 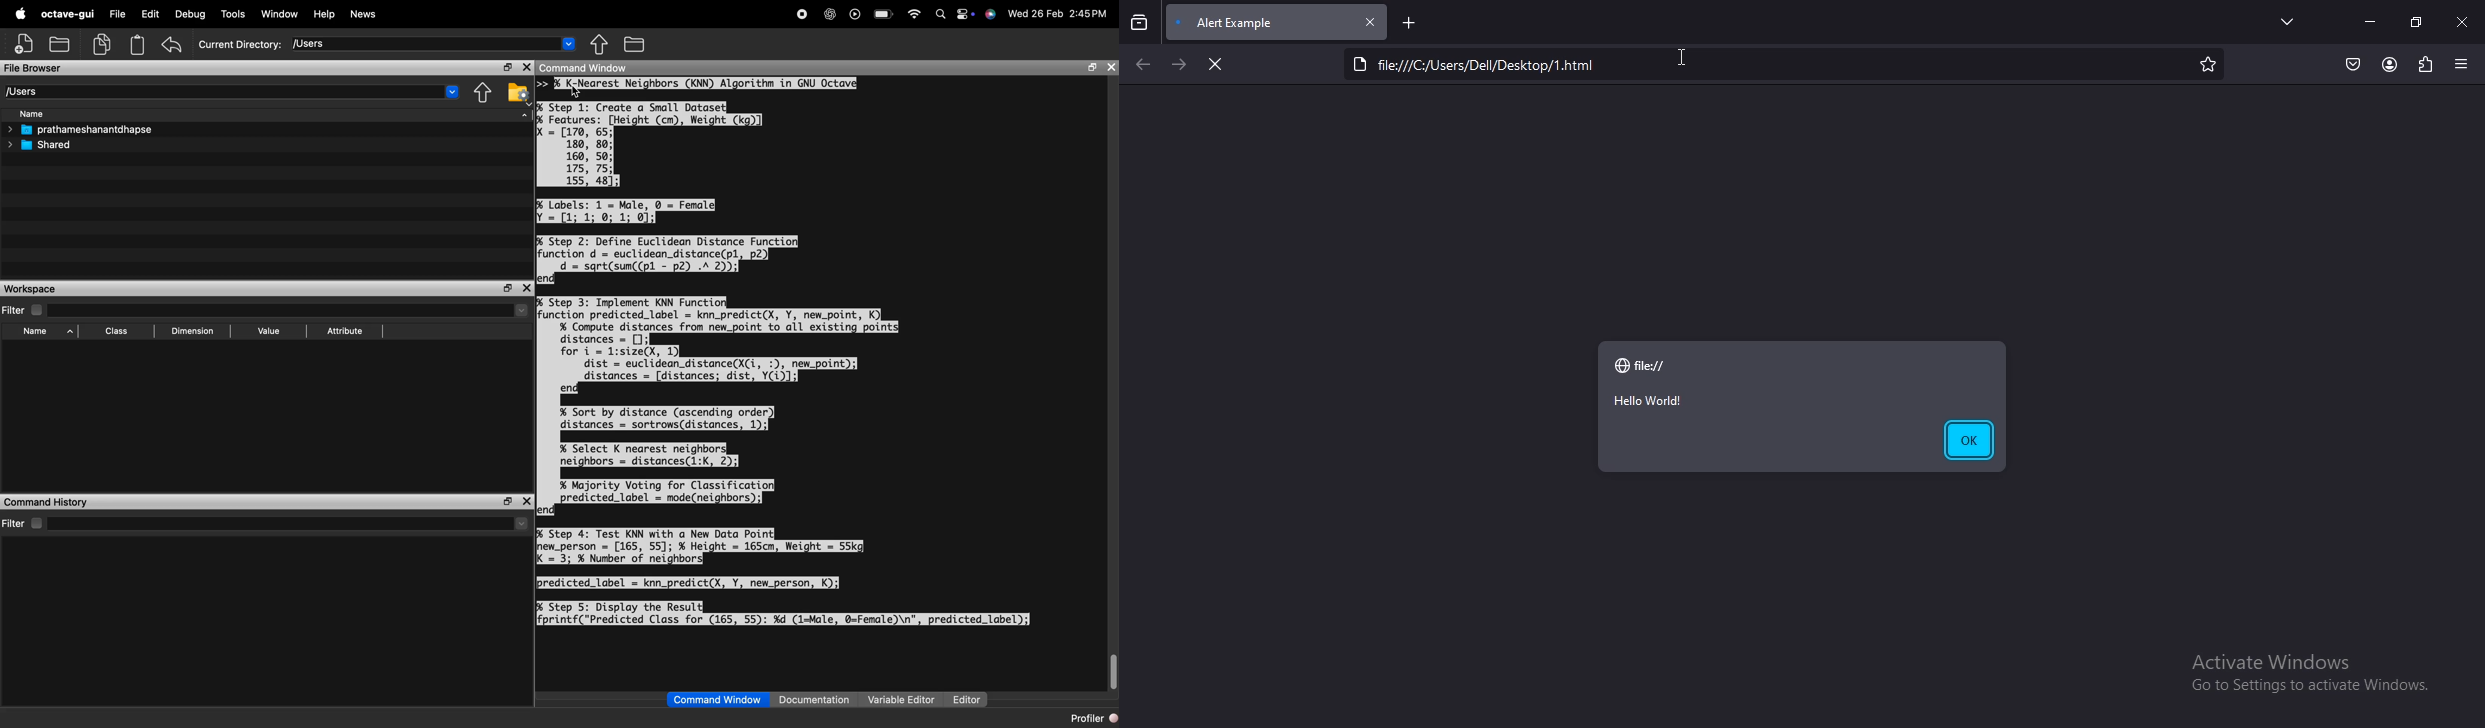 What do you see at coordinates (62, 42) in the screenshot?
I see `save` at bounding box center [62, 42].